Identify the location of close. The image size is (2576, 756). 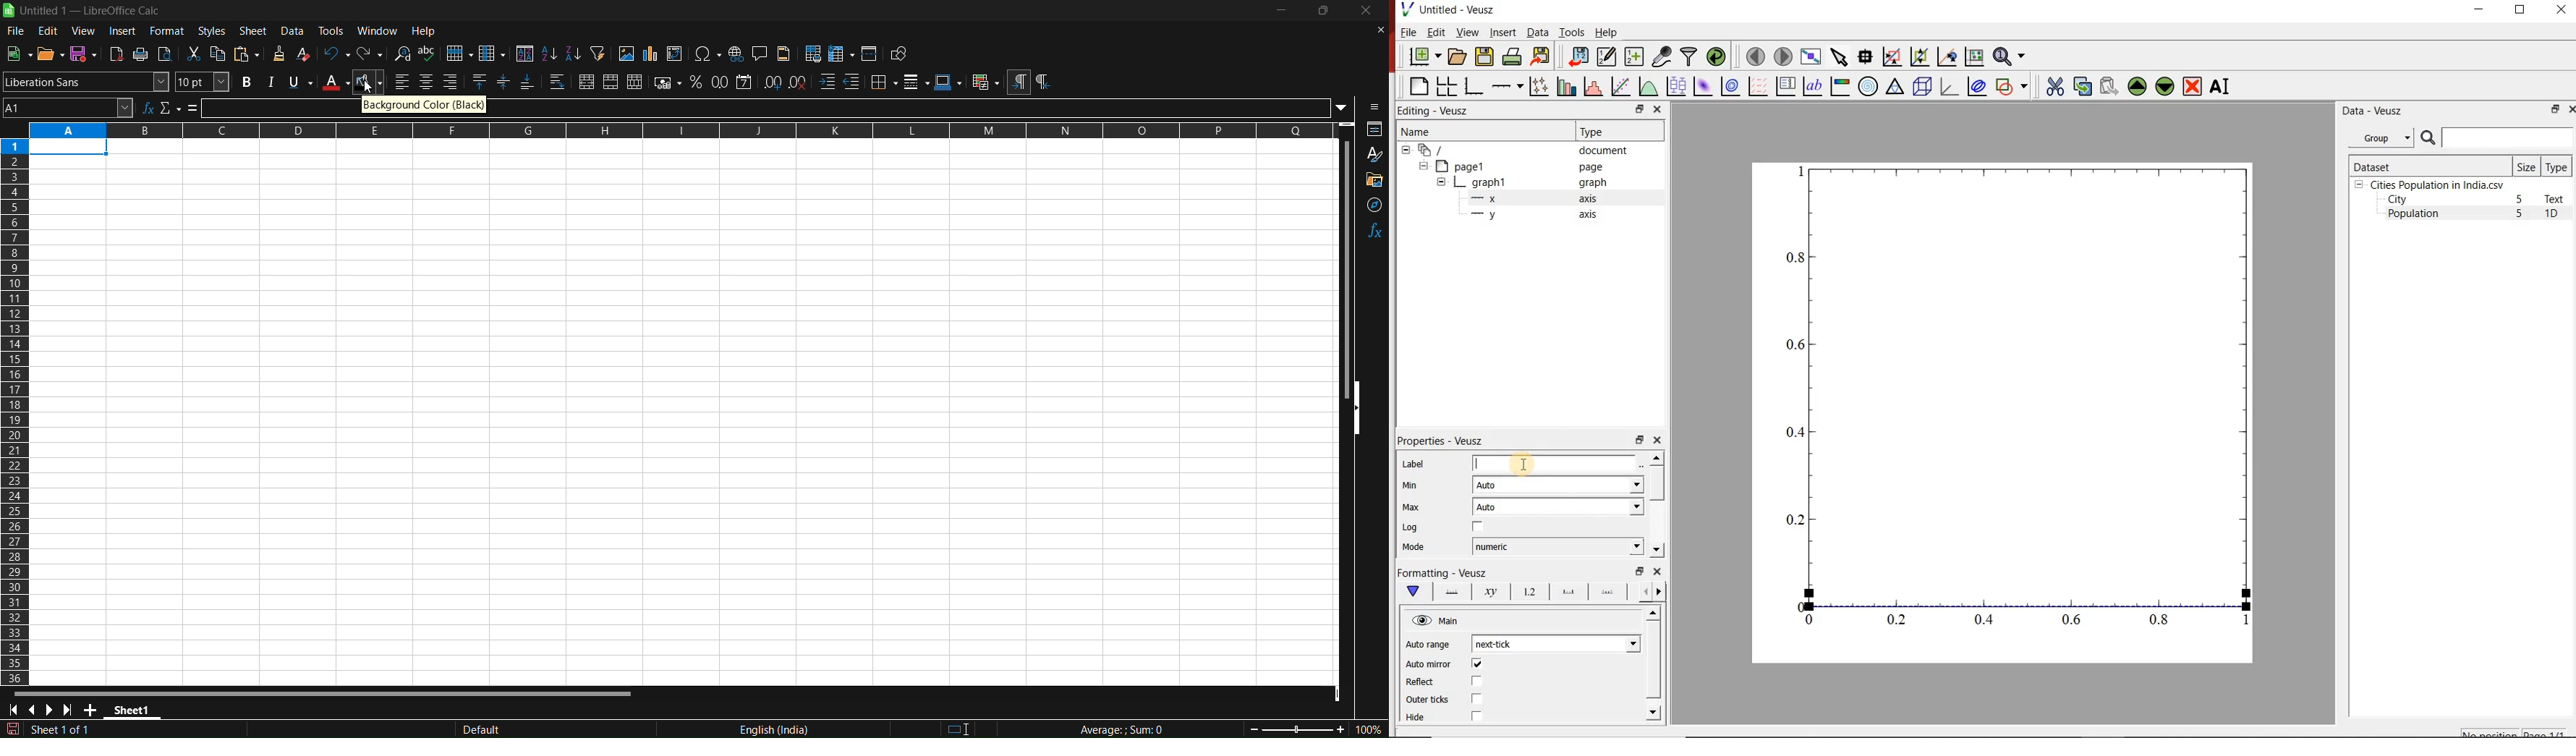
(2571, 109).